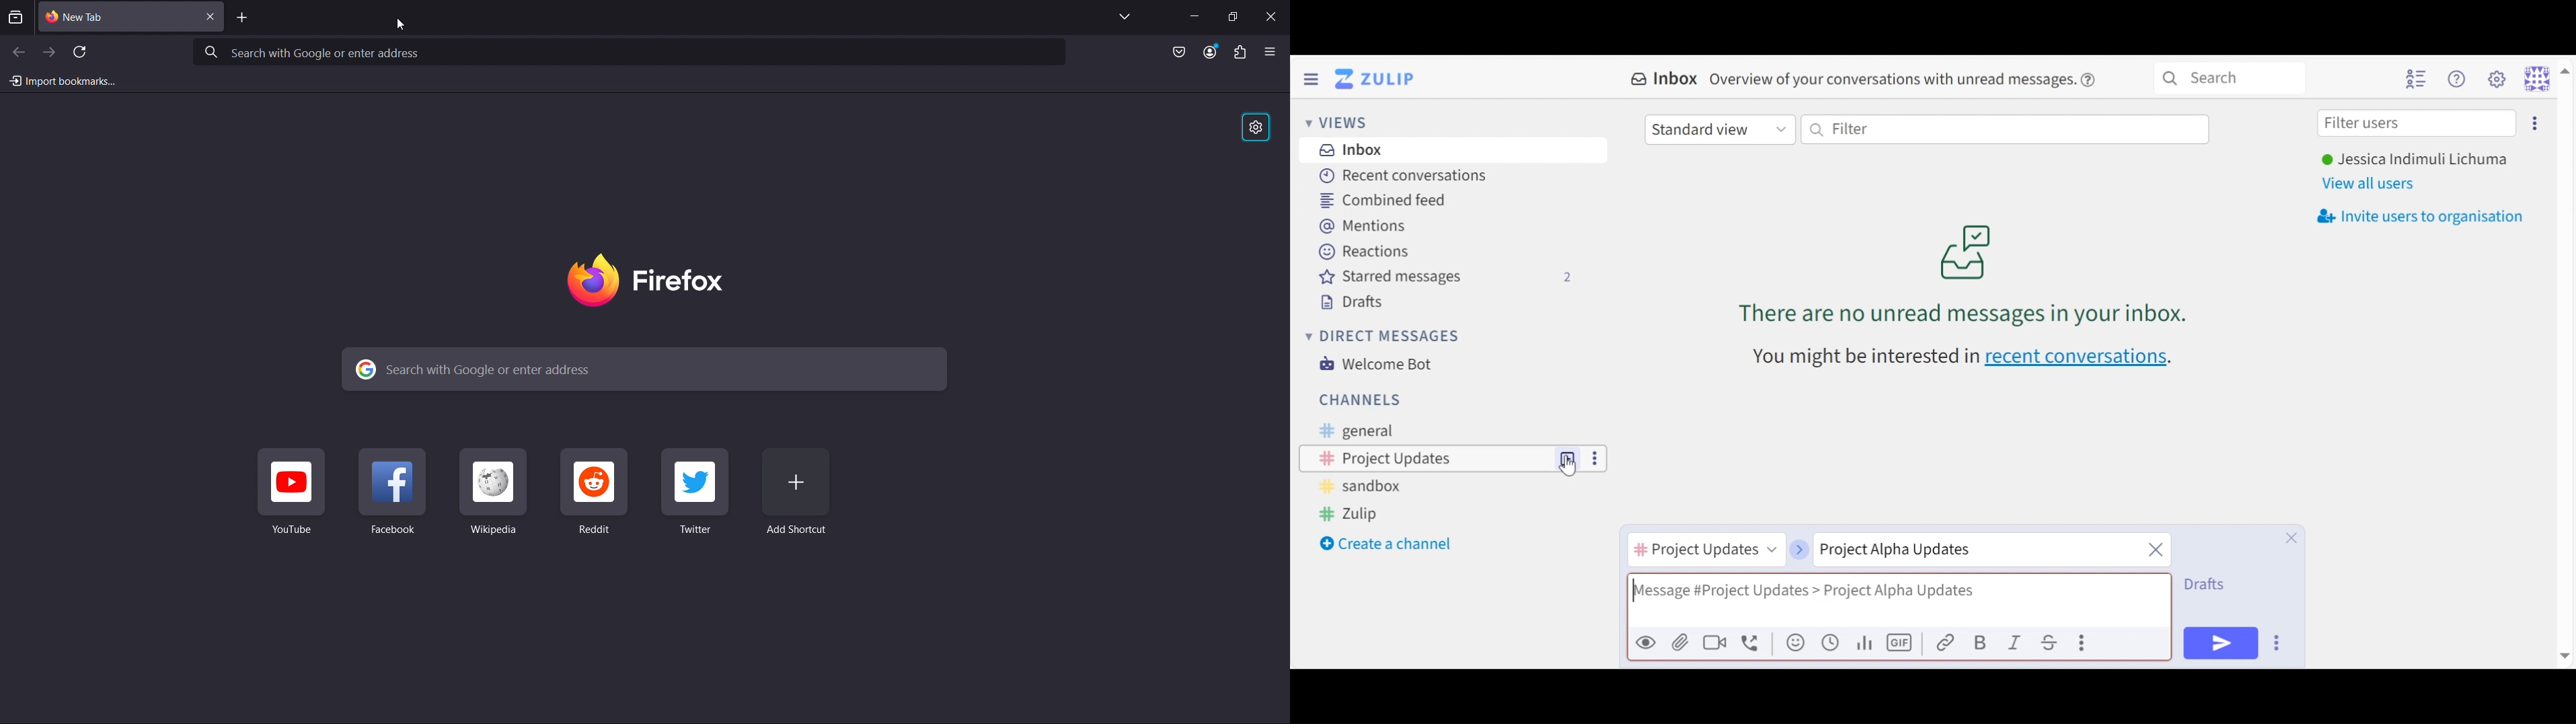  What do you see at coordinates (2278, 642) in the screenshot?
I see `Send Options` at bounding box center [2278, 642].